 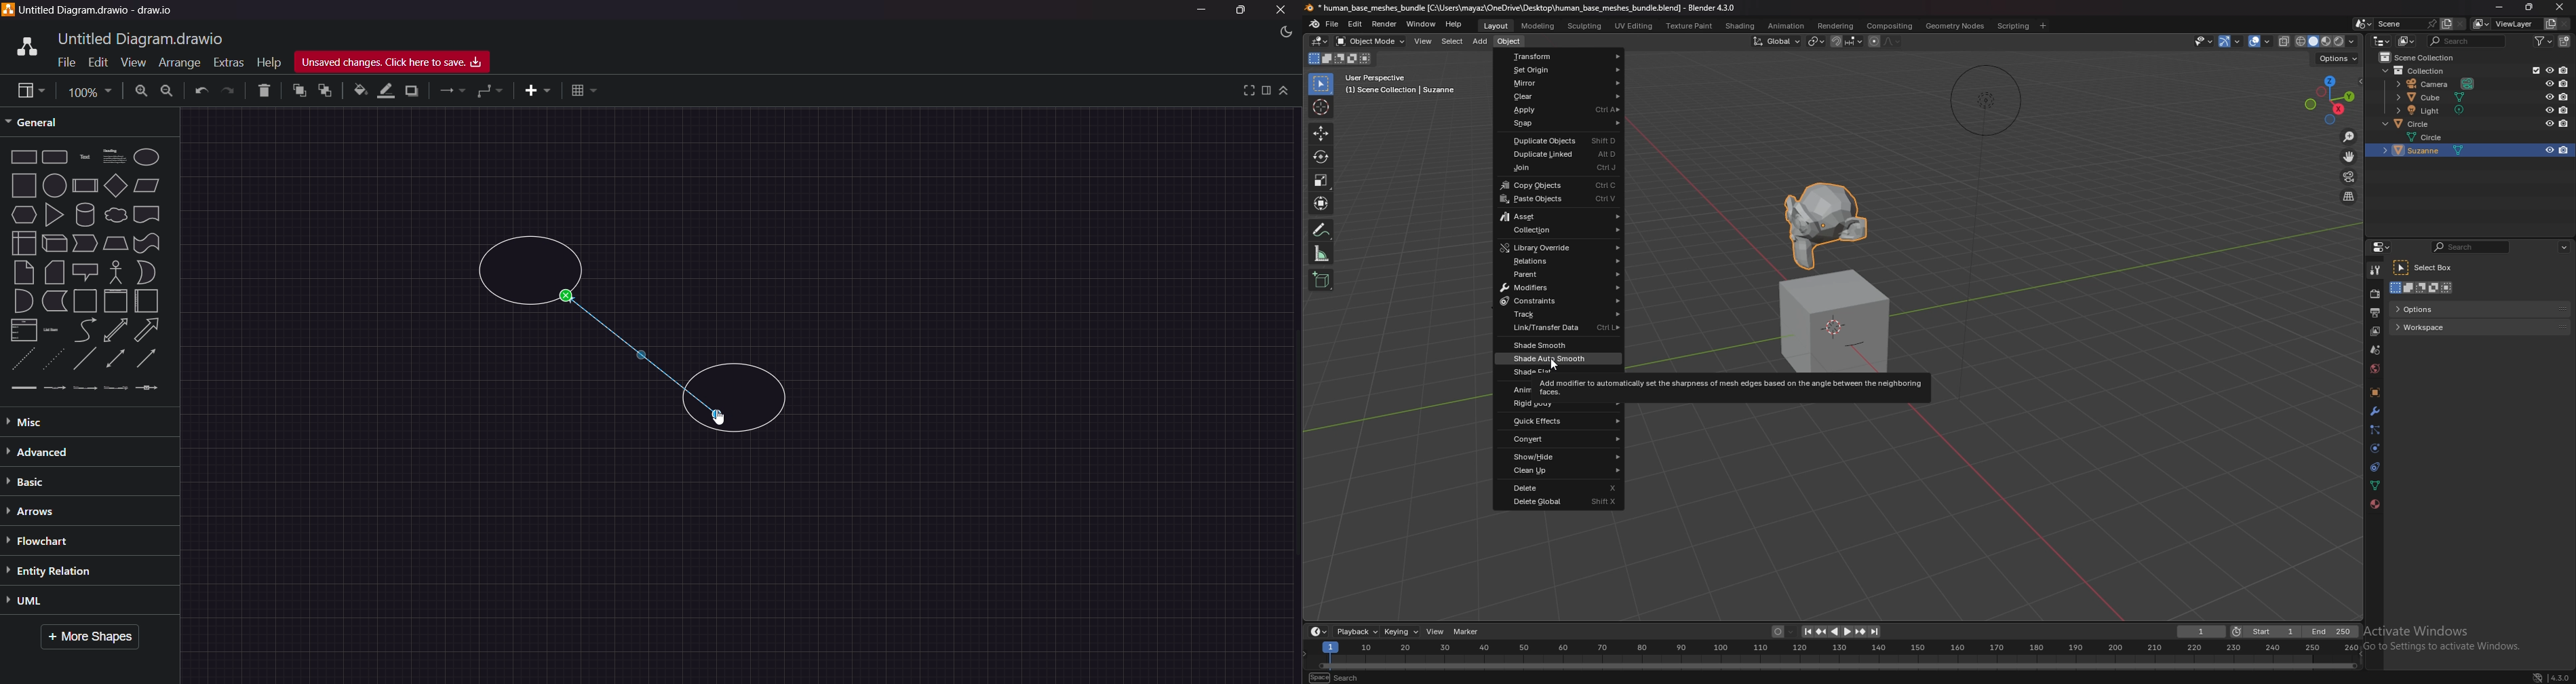 What do you see at coordinates (1282, 10) in the screenshot?
I see `Close` at bounding box center [1282, 10].